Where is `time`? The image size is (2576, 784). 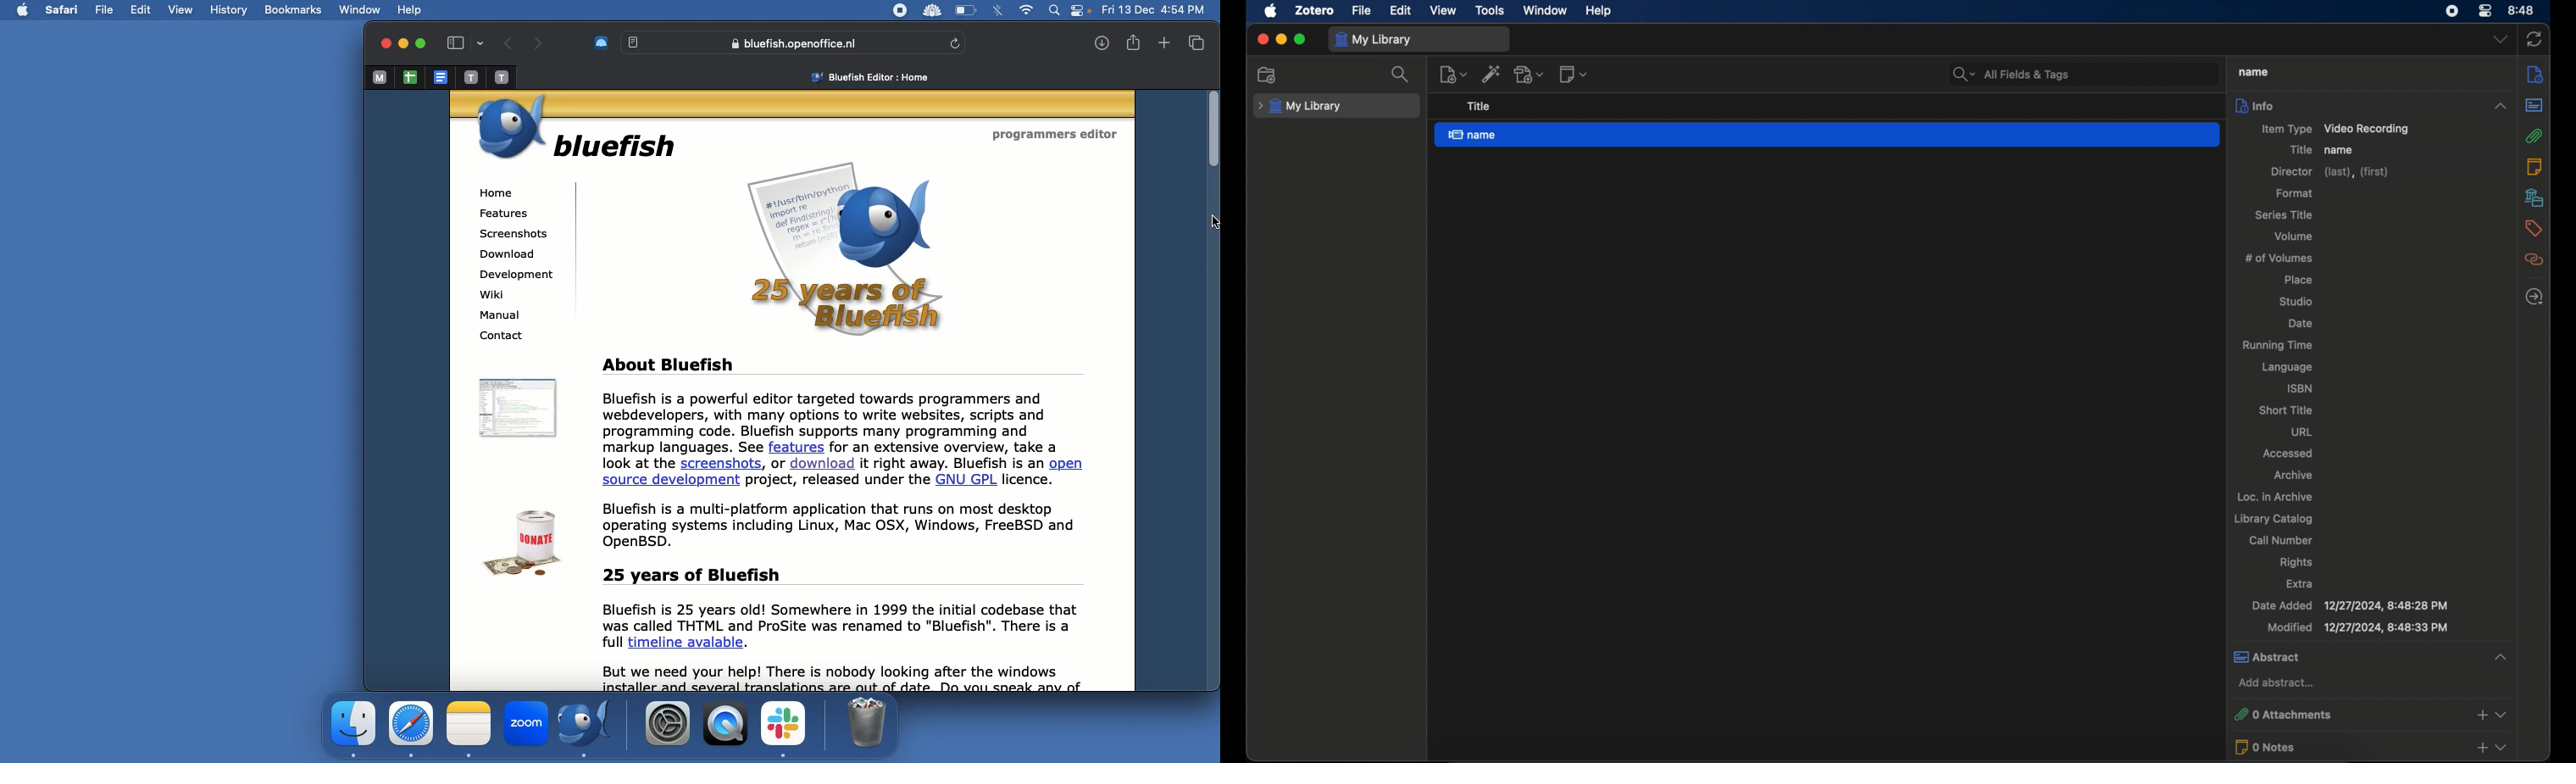 time is located at coordinates (2522, 11).